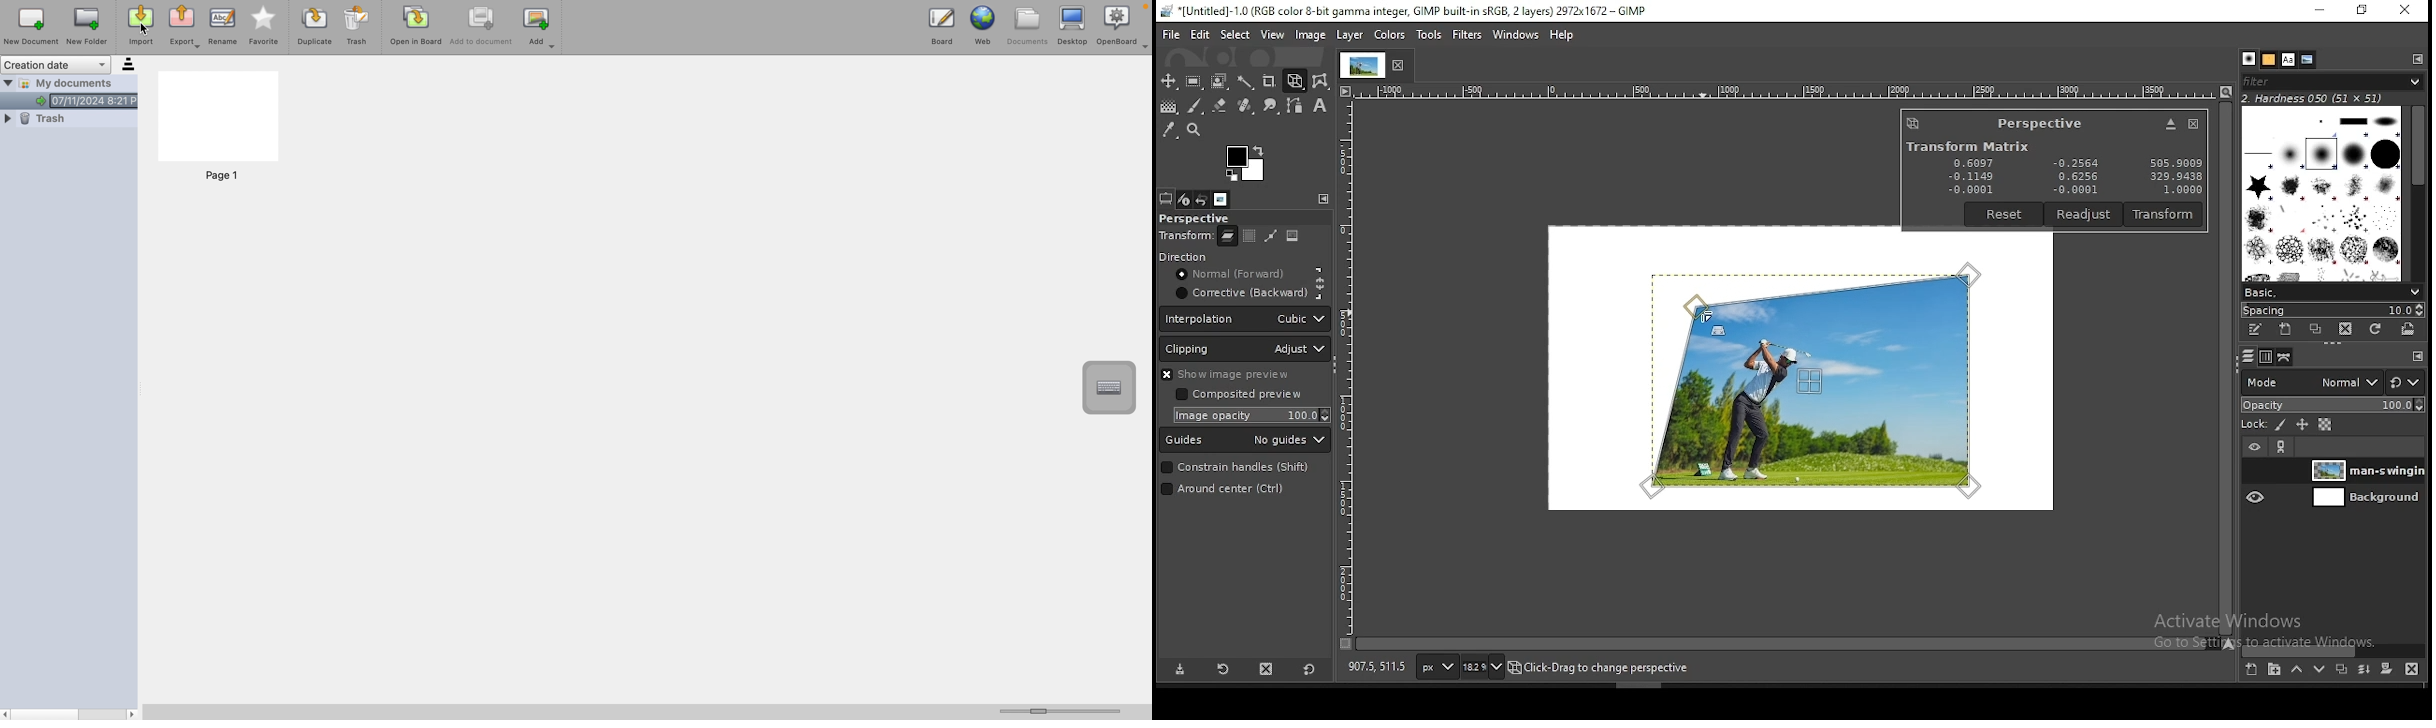 This screenshot has height=728, width=2436. Describe the element at coordinates (2331, 309) in the screenshot. I see `spacing` at that location.